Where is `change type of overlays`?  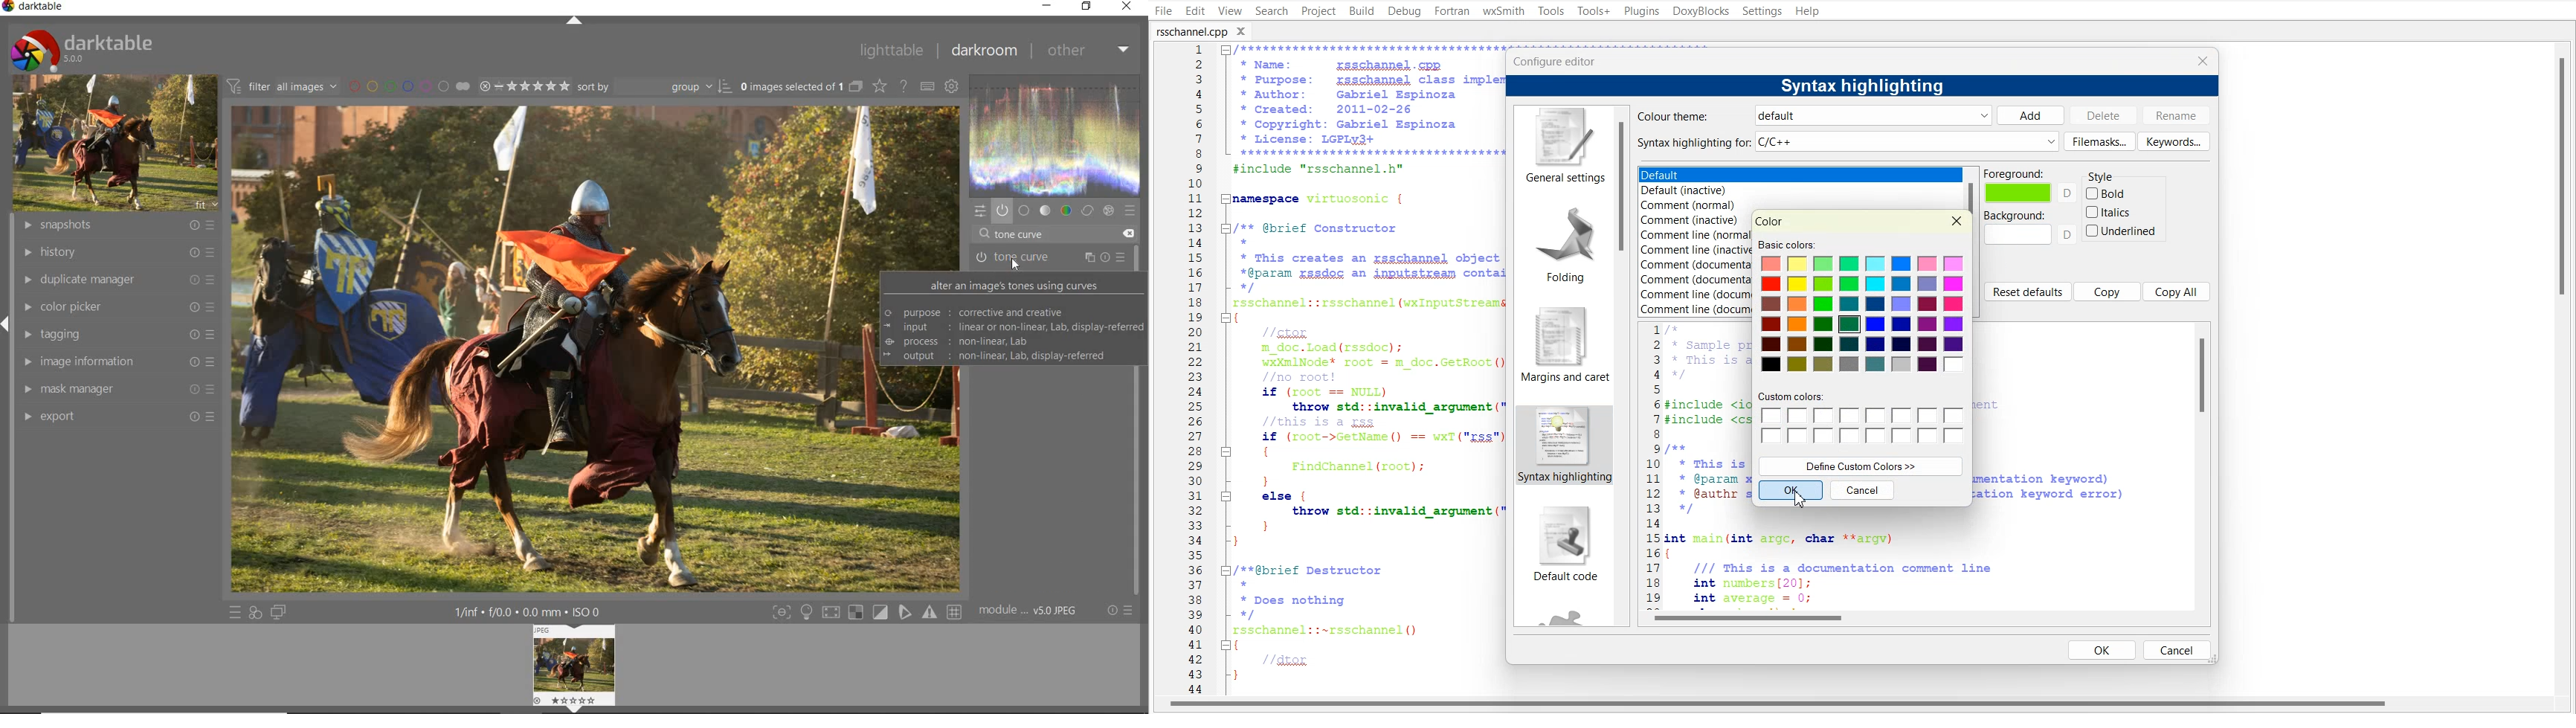 change type of overlays is located at coordinates (881, 88).